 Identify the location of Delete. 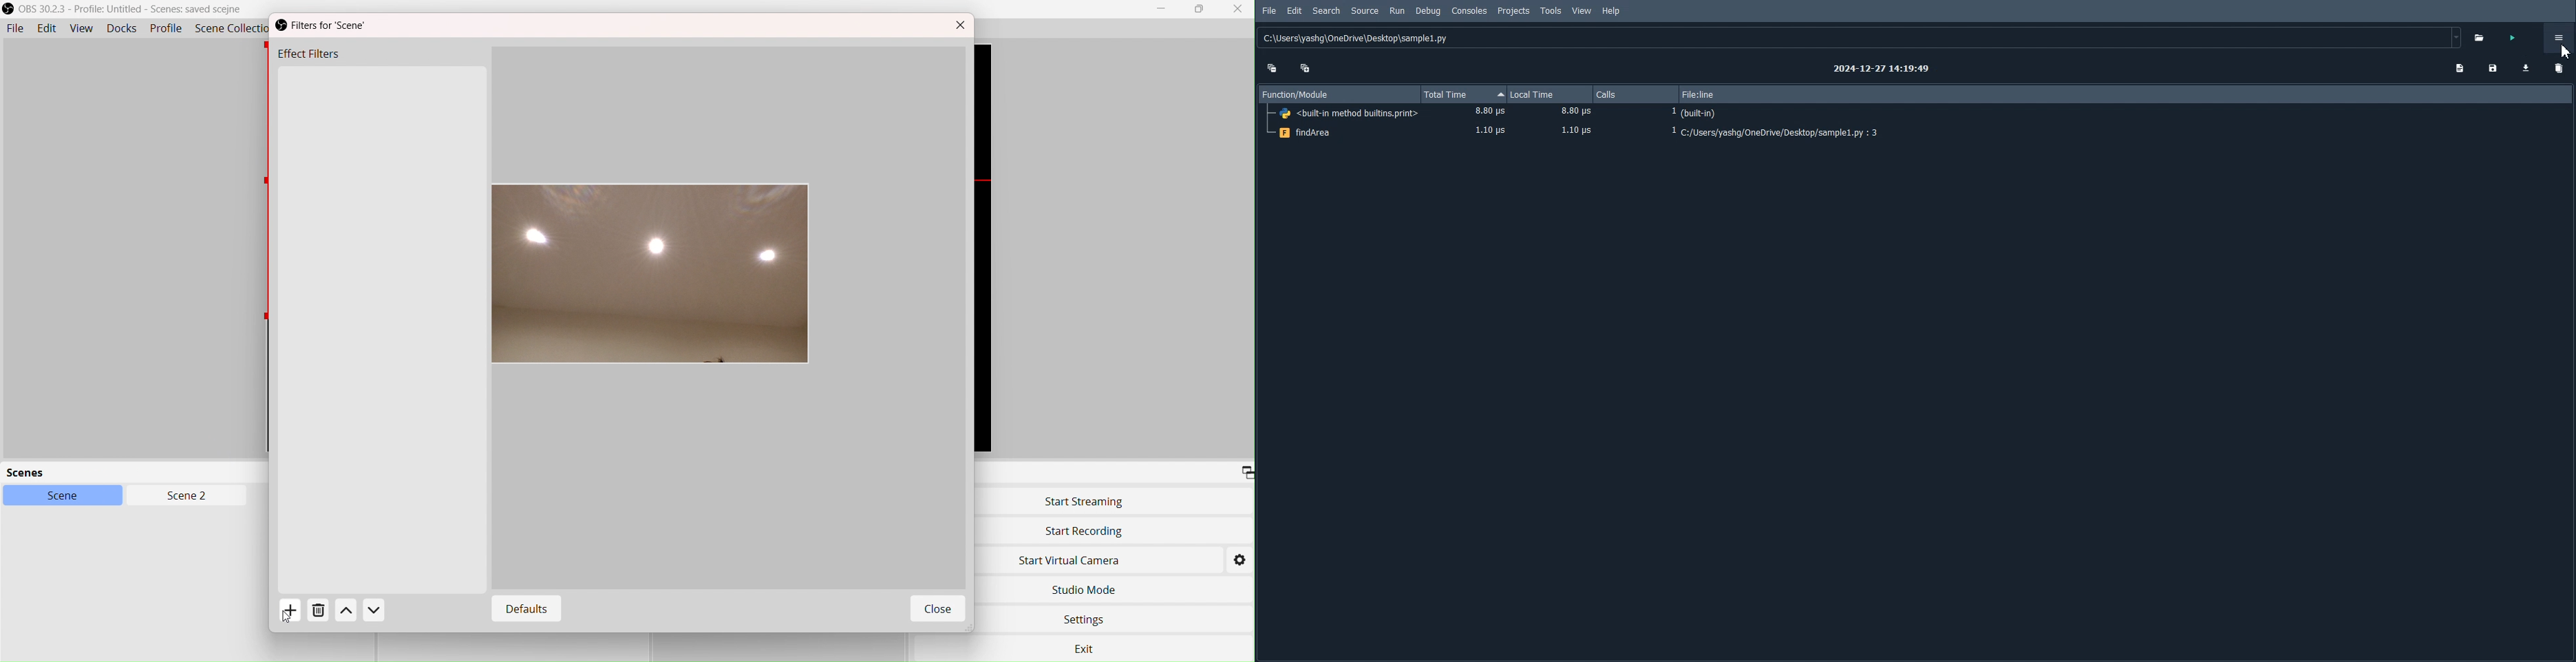
(319, 613).